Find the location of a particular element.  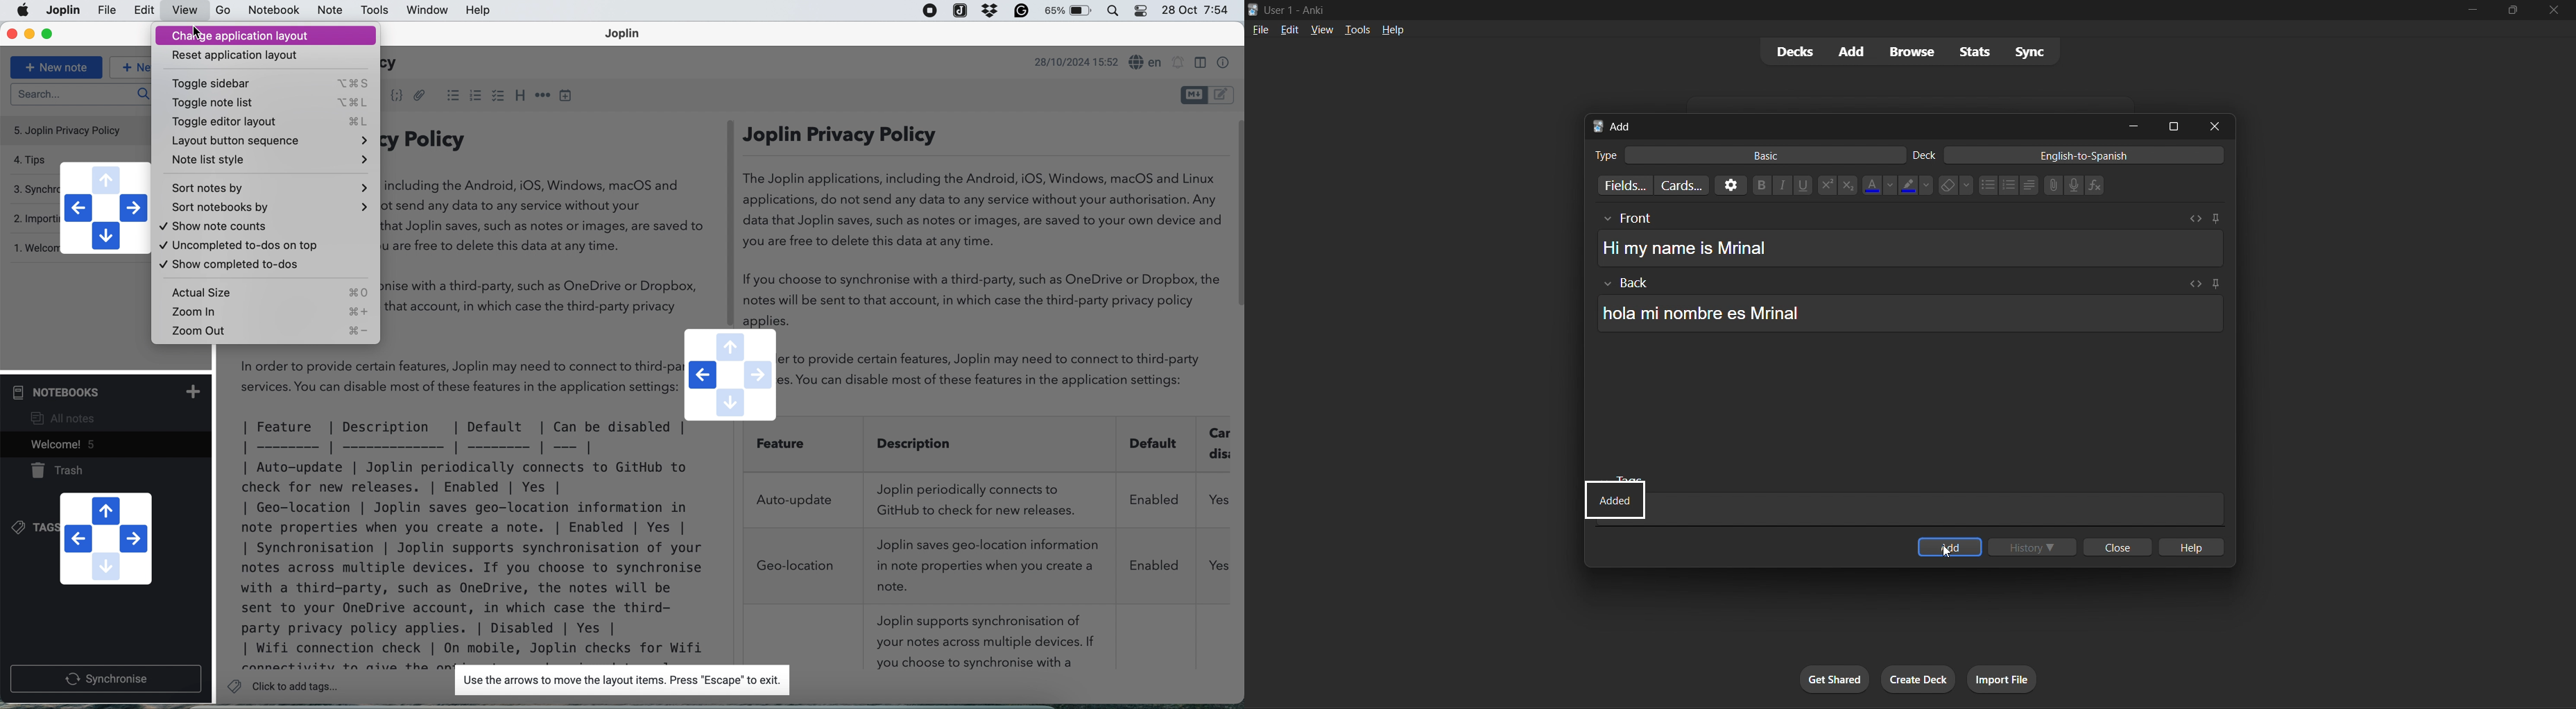

options is located at coordinates (1727, 187).